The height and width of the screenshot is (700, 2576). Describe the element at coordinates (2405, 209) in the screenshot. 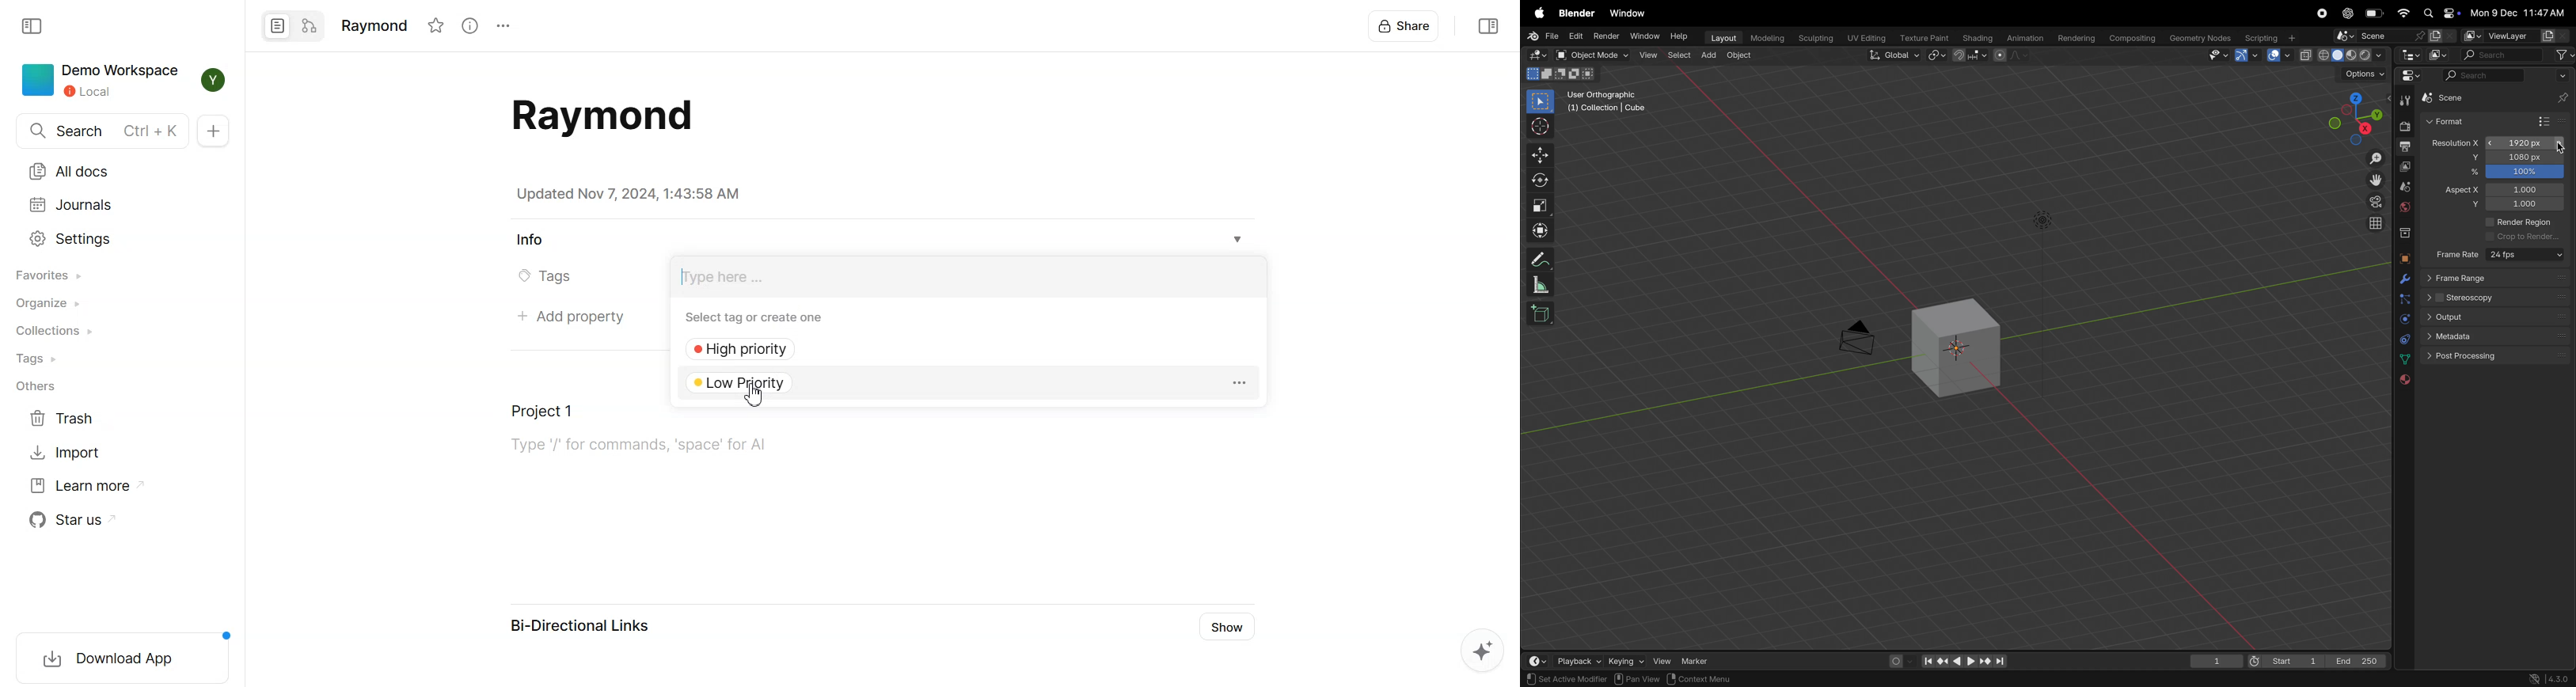

I see `world` at that location.